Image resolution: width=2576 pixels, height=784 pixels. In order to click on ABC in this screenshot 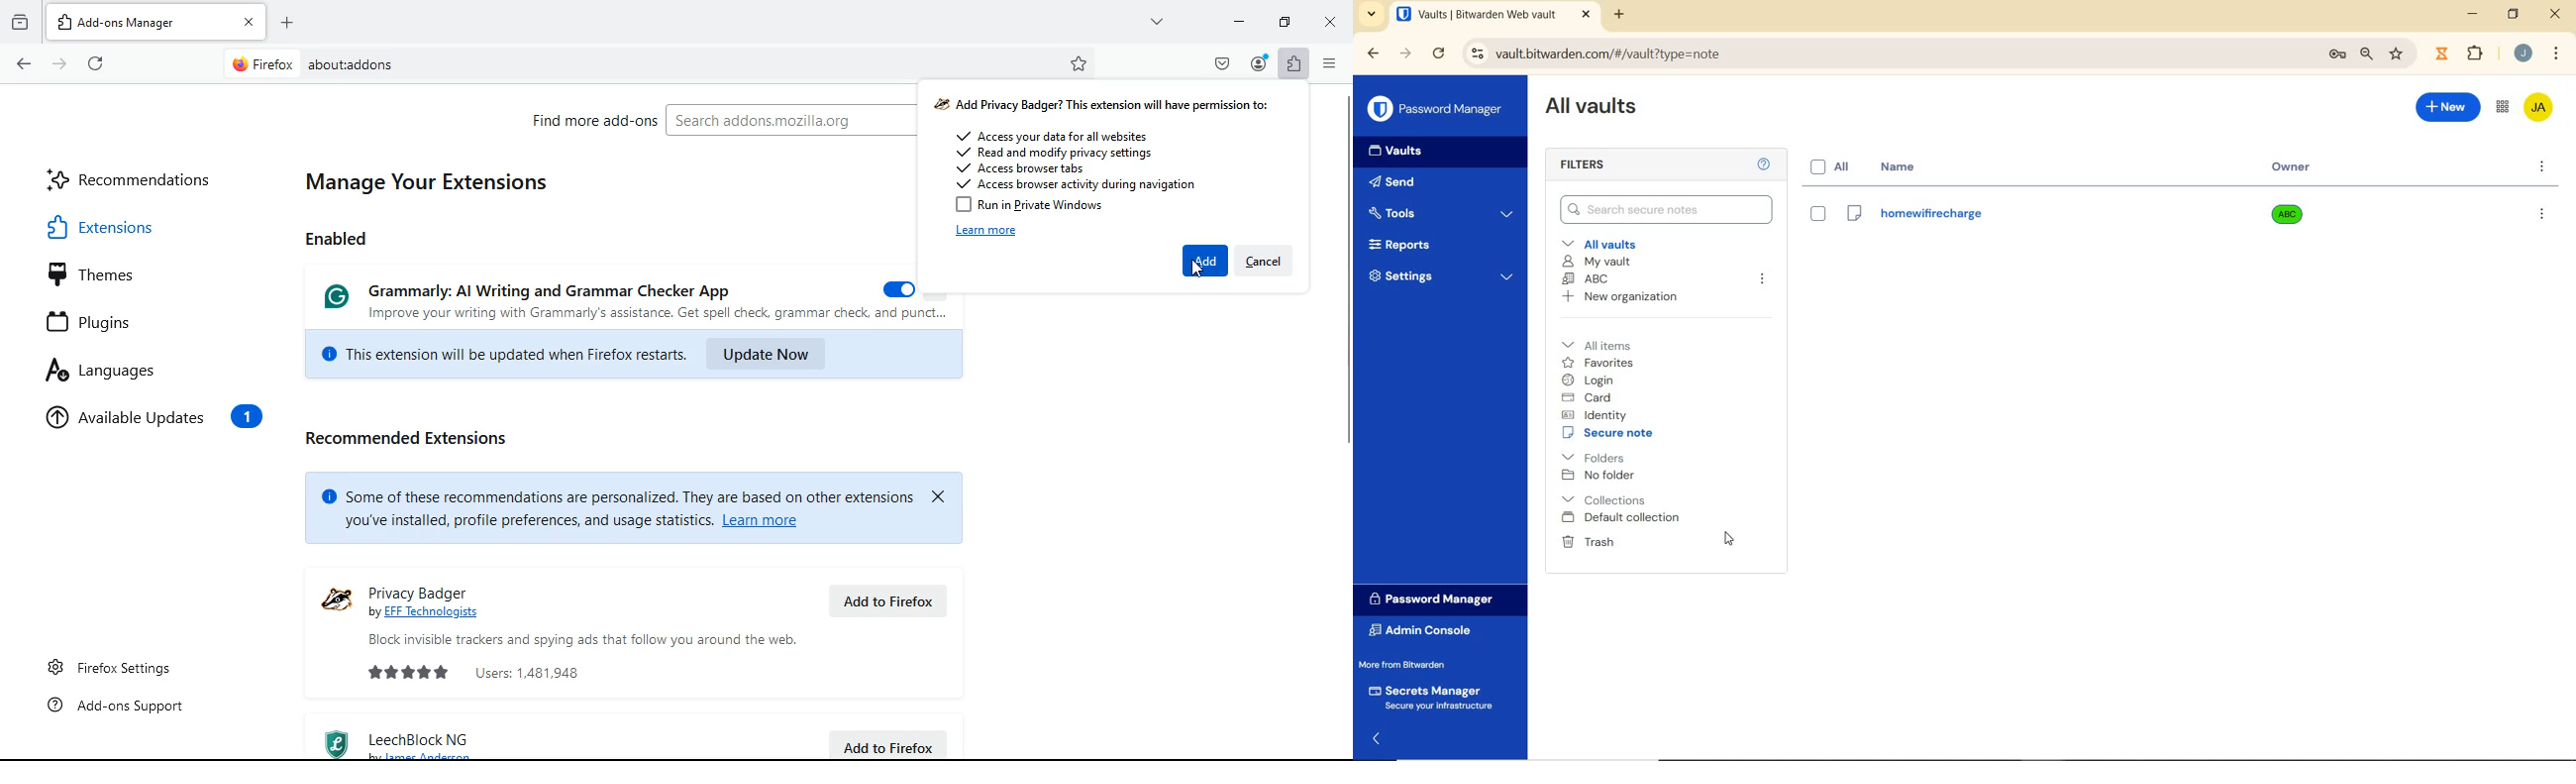, I will do `click(1586, 280)`.